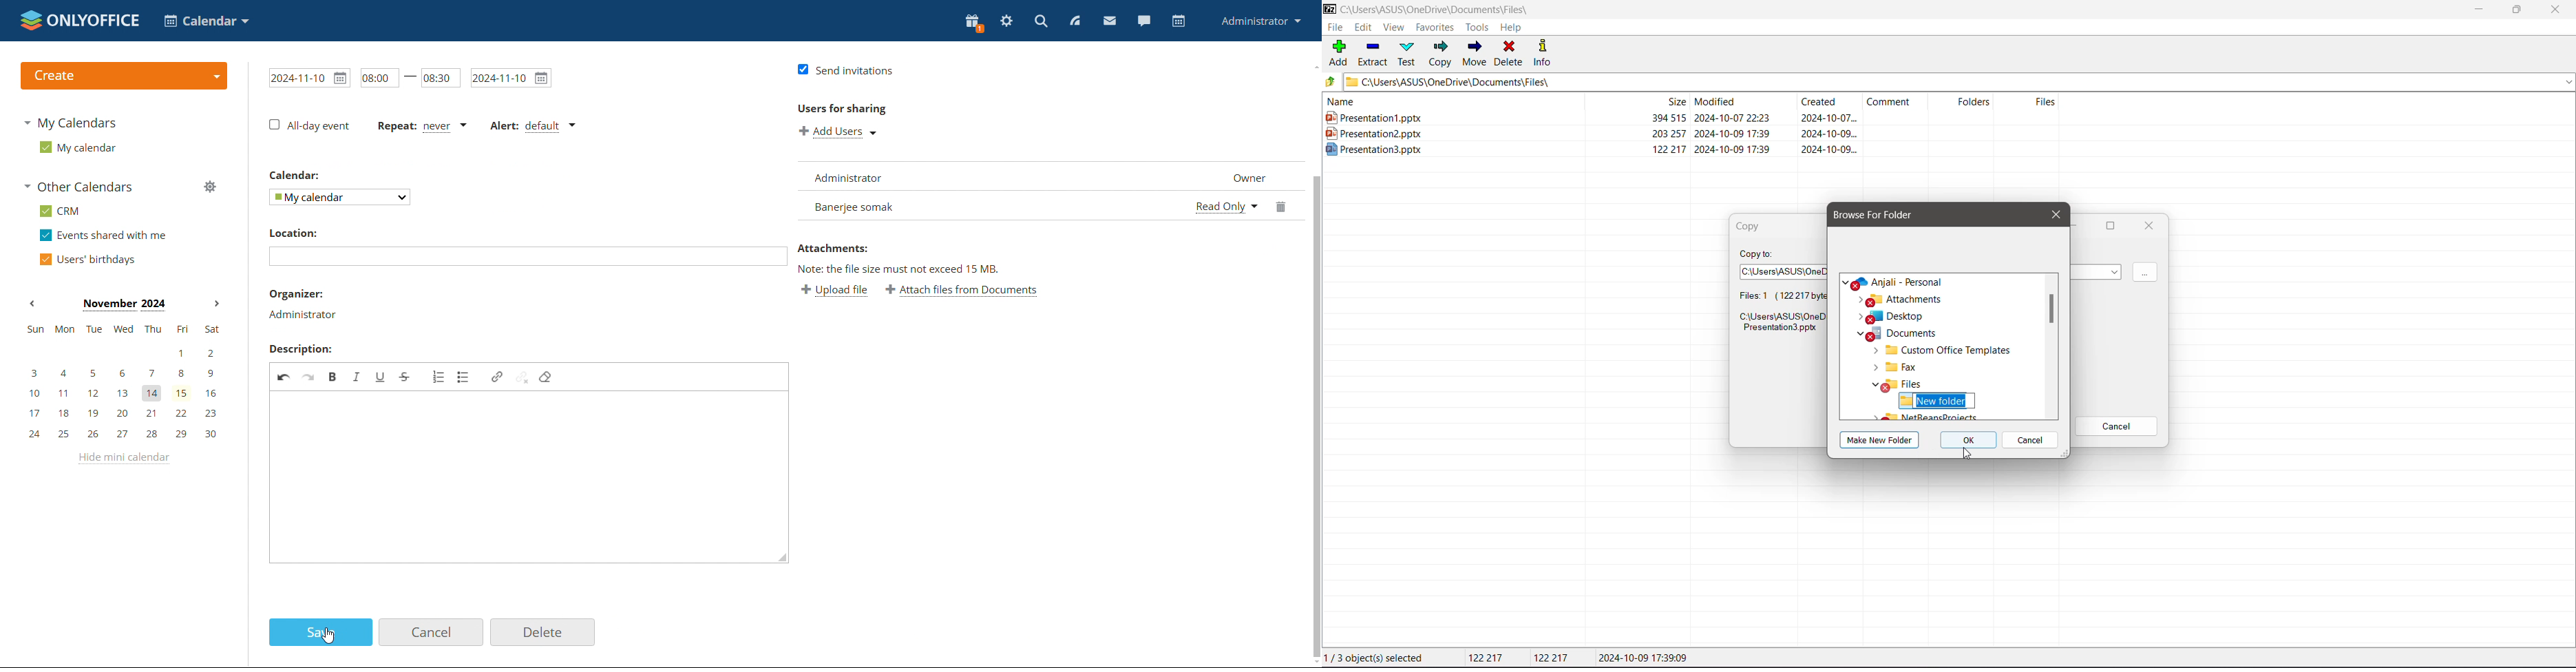 Image resolution: width=2576 pixels, height=672 pixels. I want to click on next month, so click(215, 304).